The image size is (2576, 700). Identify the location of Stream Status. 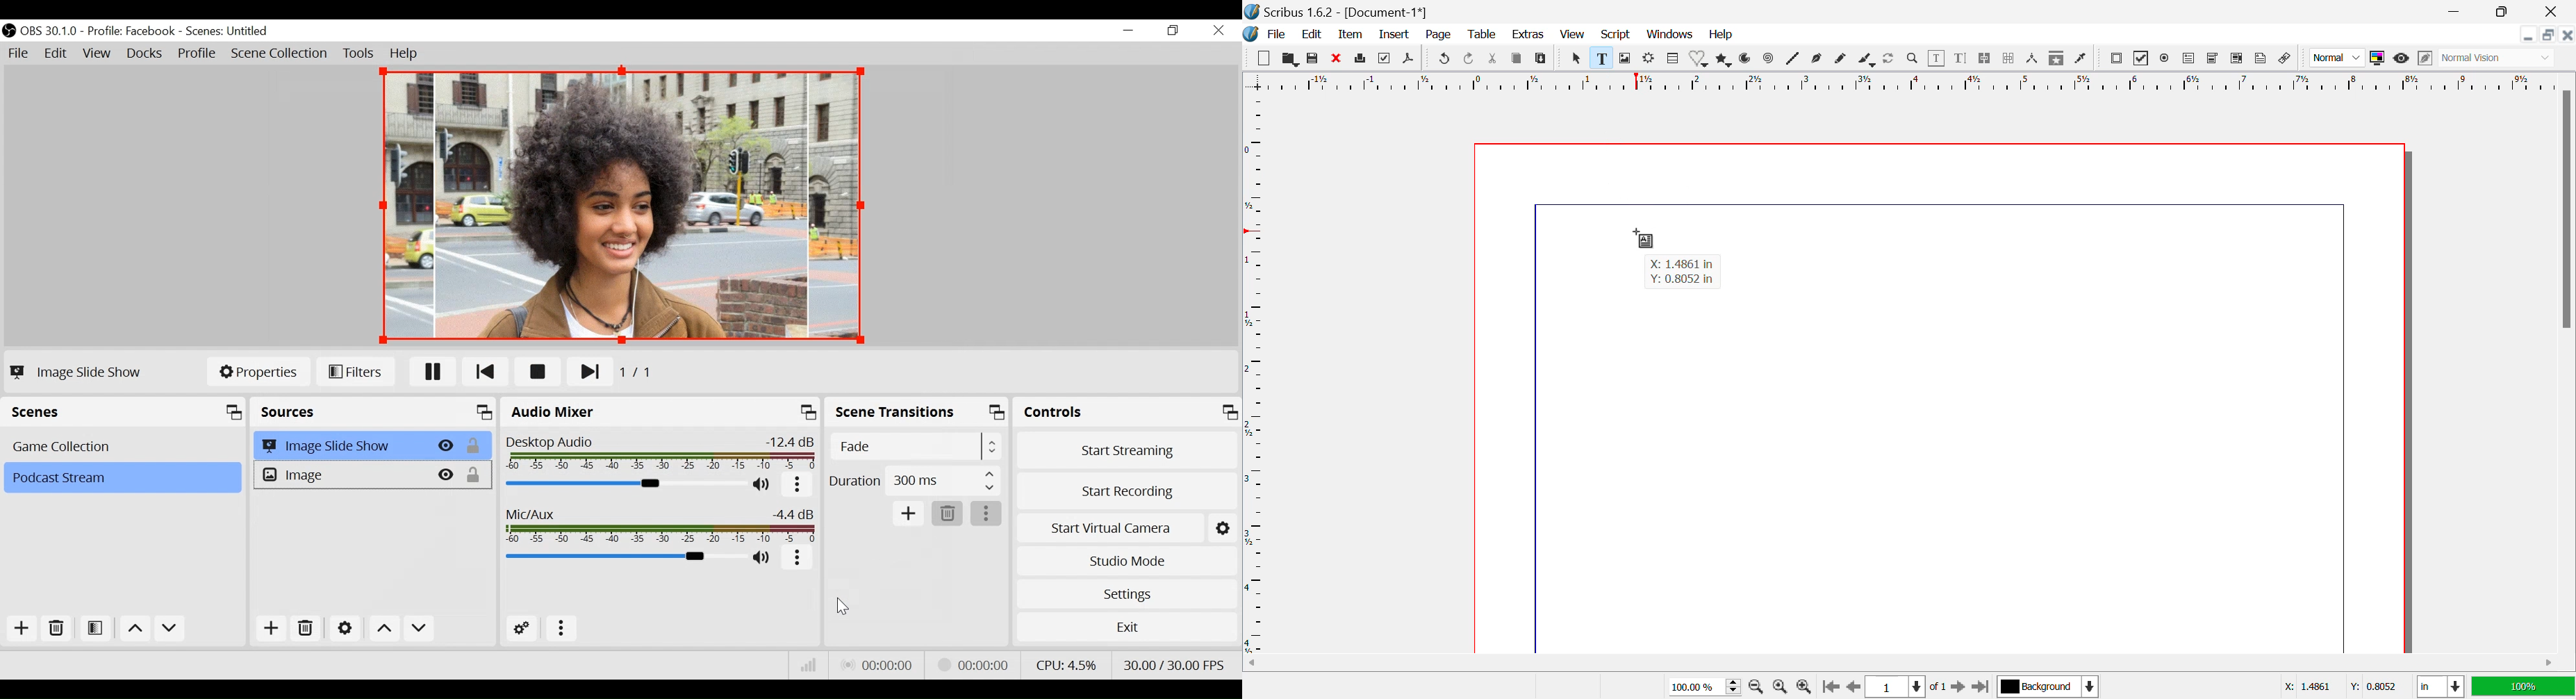
(974, 663).